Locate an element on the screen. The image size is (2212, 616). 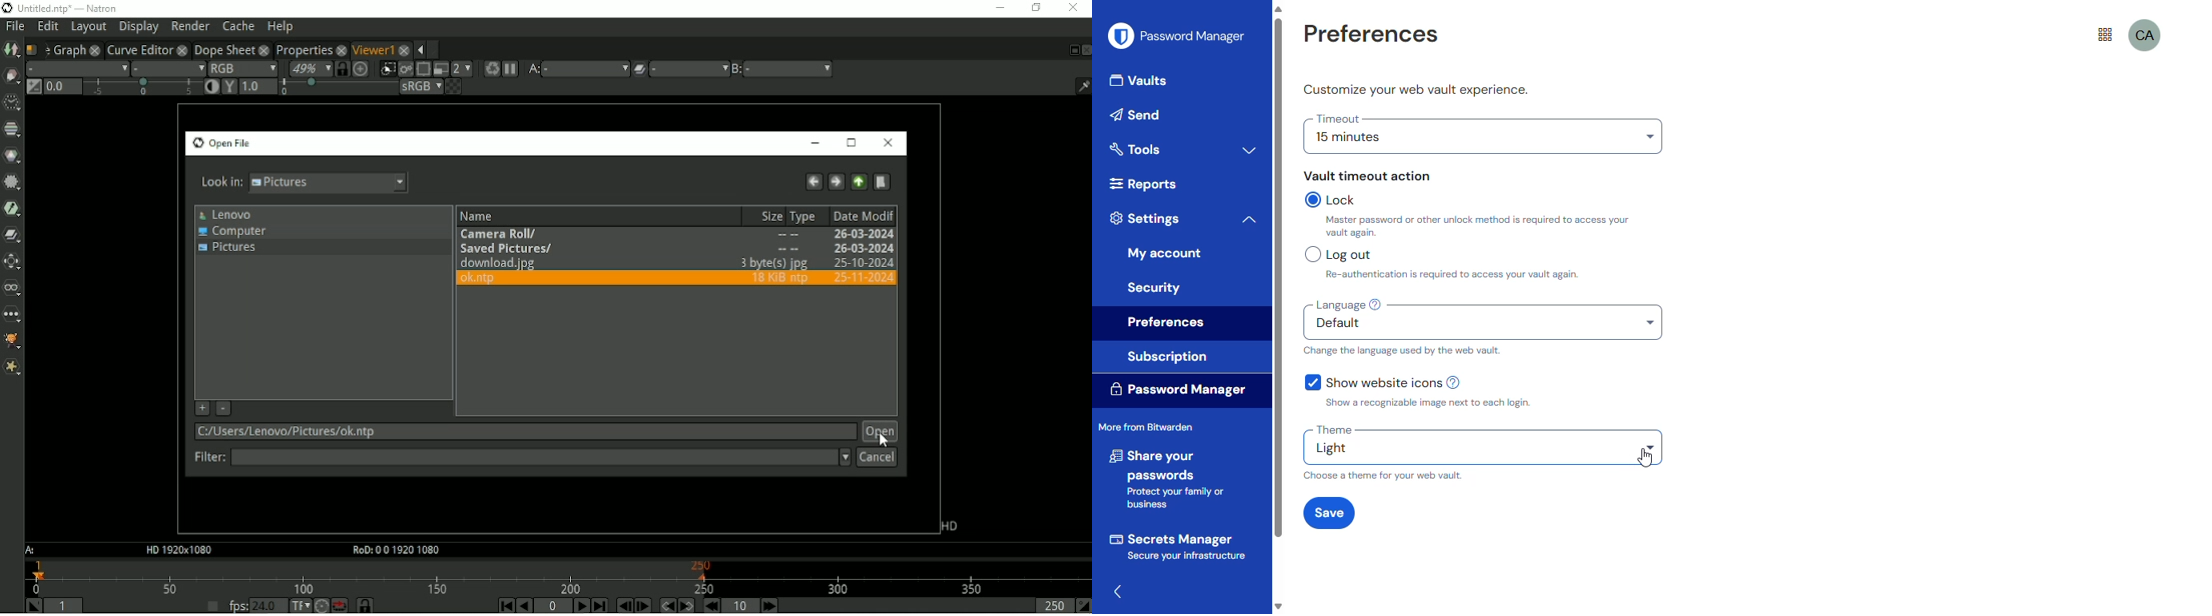
security is located at coordinates (1155, 287).